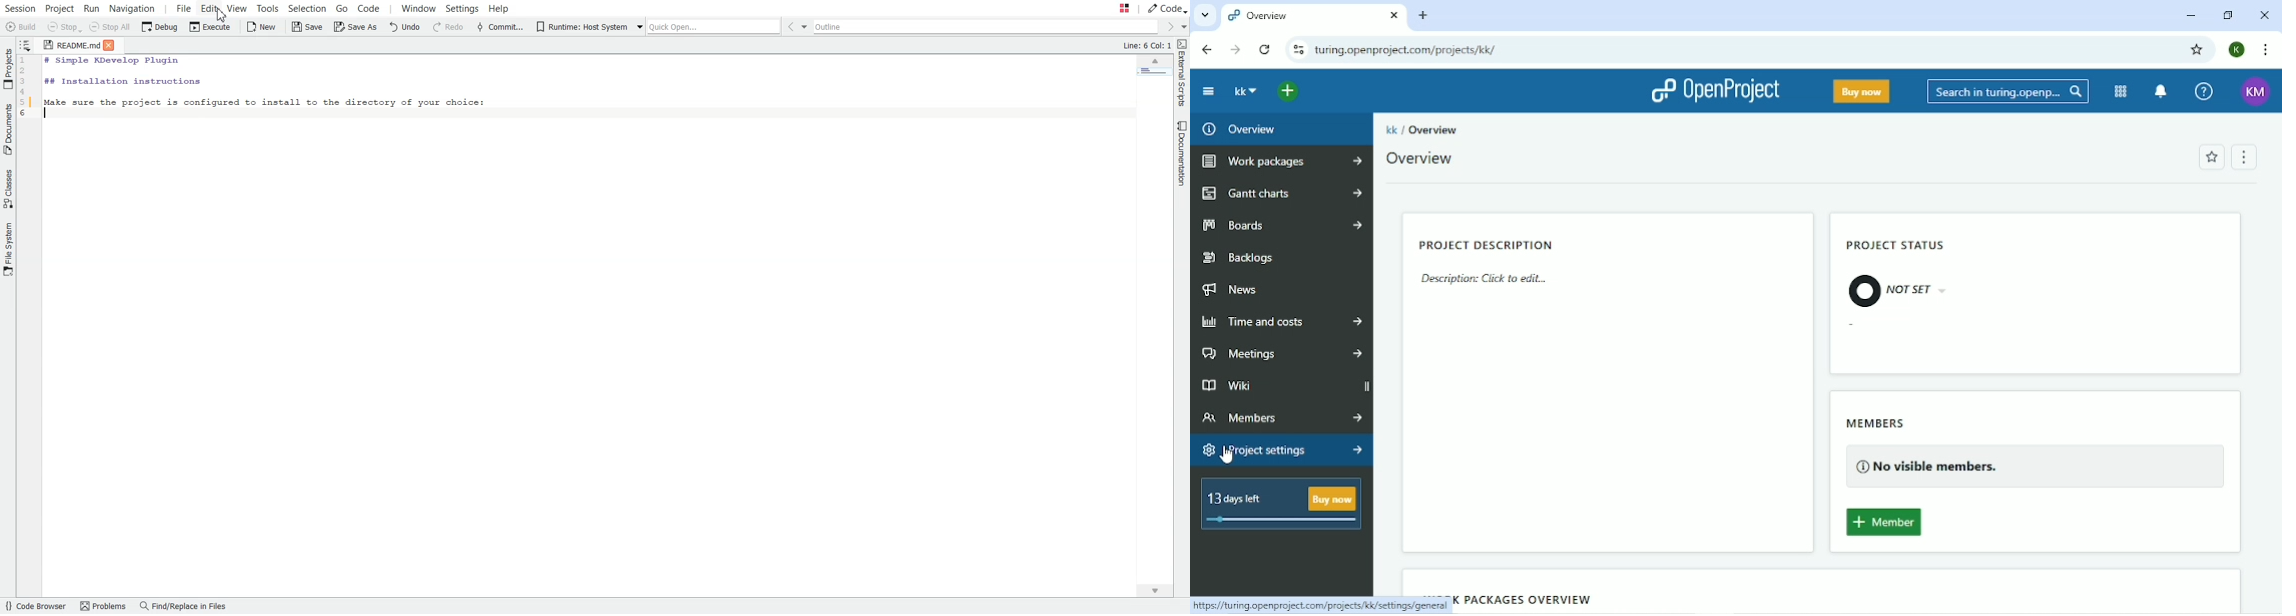 The image size is (2296, 616). I want to click on Code, so click(1167, 8).